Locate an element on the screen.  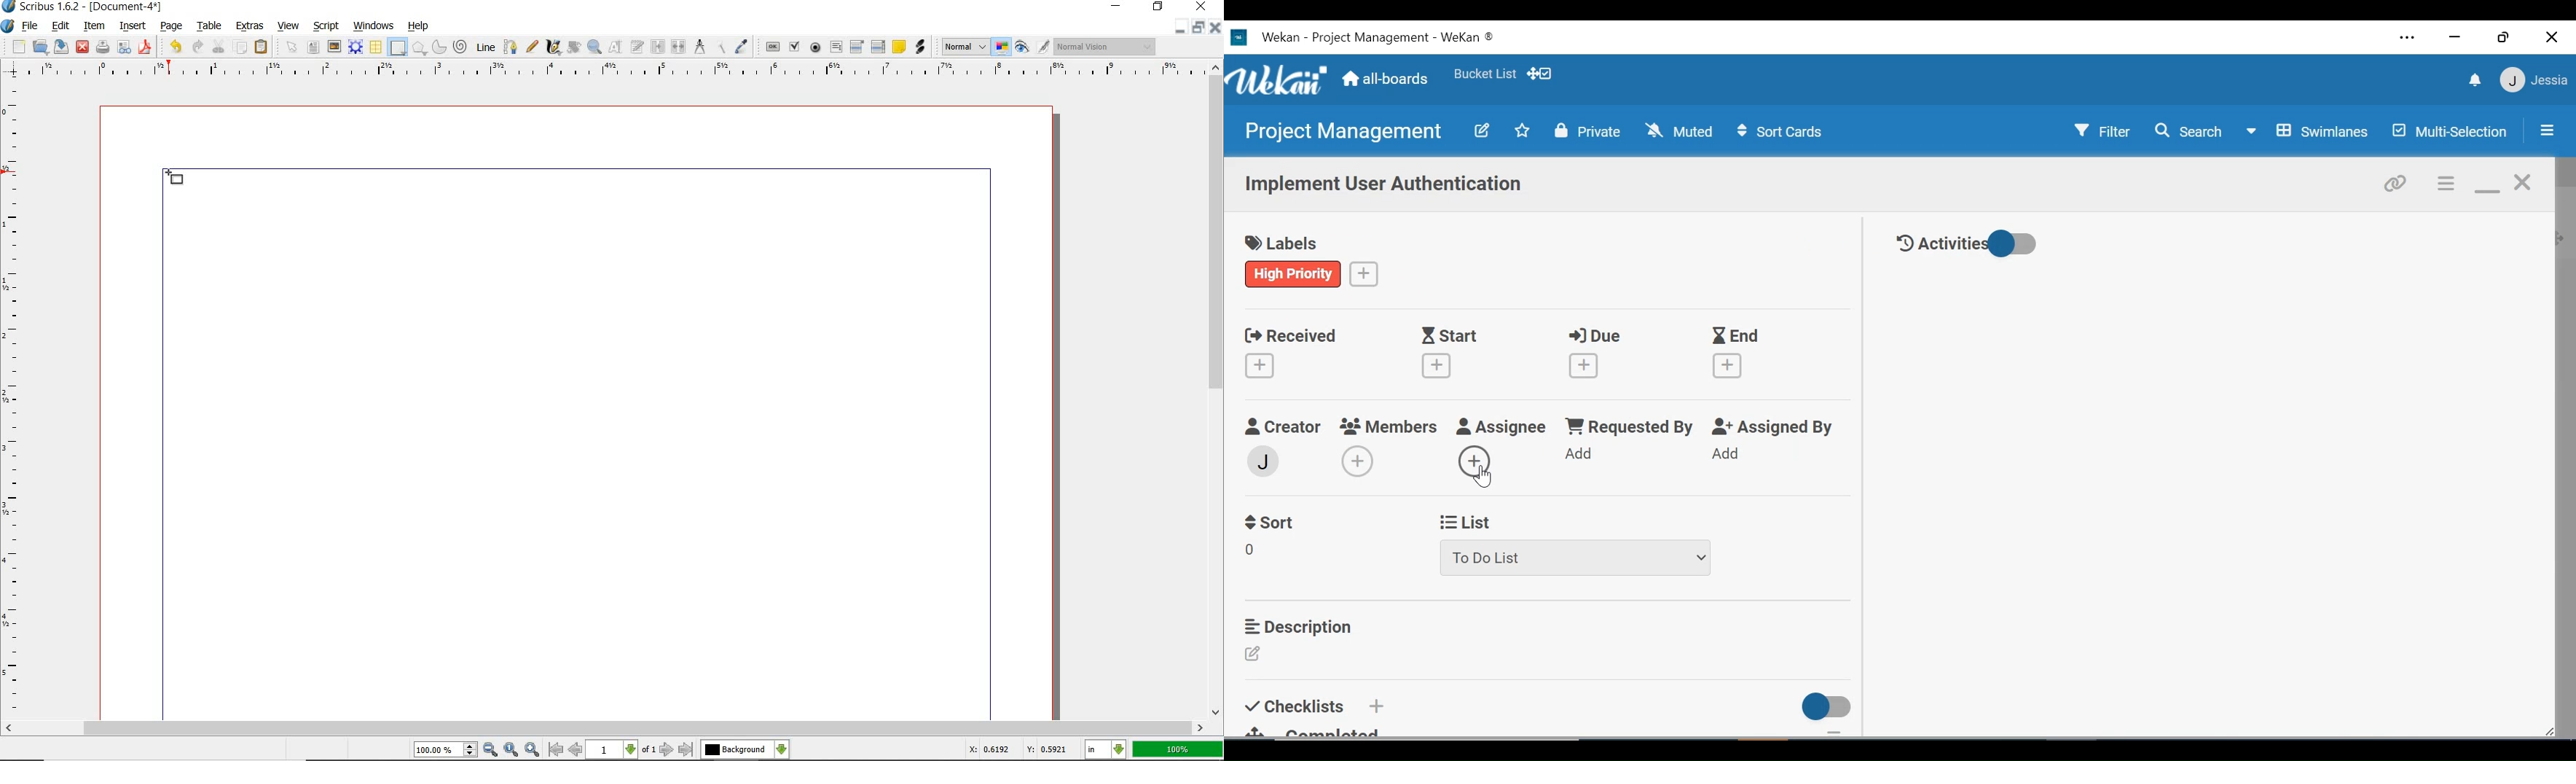
page is located at coordinates (173, 27).